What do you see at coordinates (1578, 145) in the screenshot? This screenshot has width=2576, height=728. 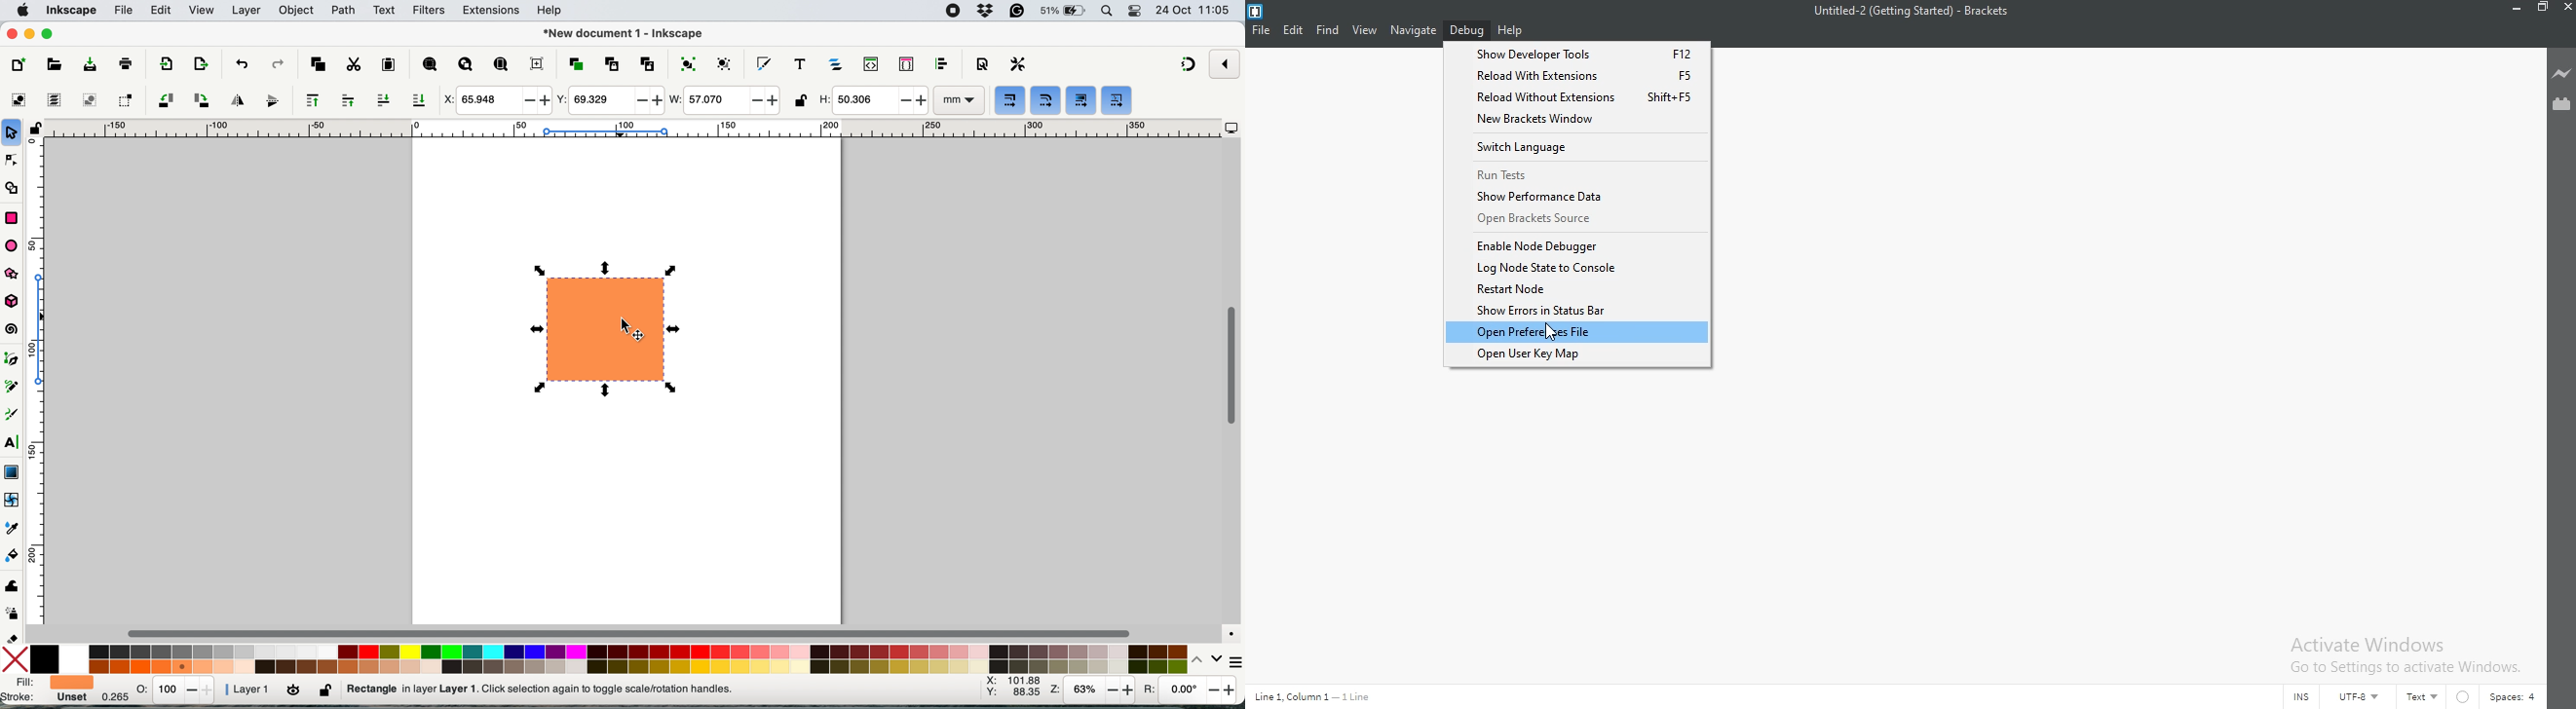 I see `Switch Language` at bounding box center [1578, 145].